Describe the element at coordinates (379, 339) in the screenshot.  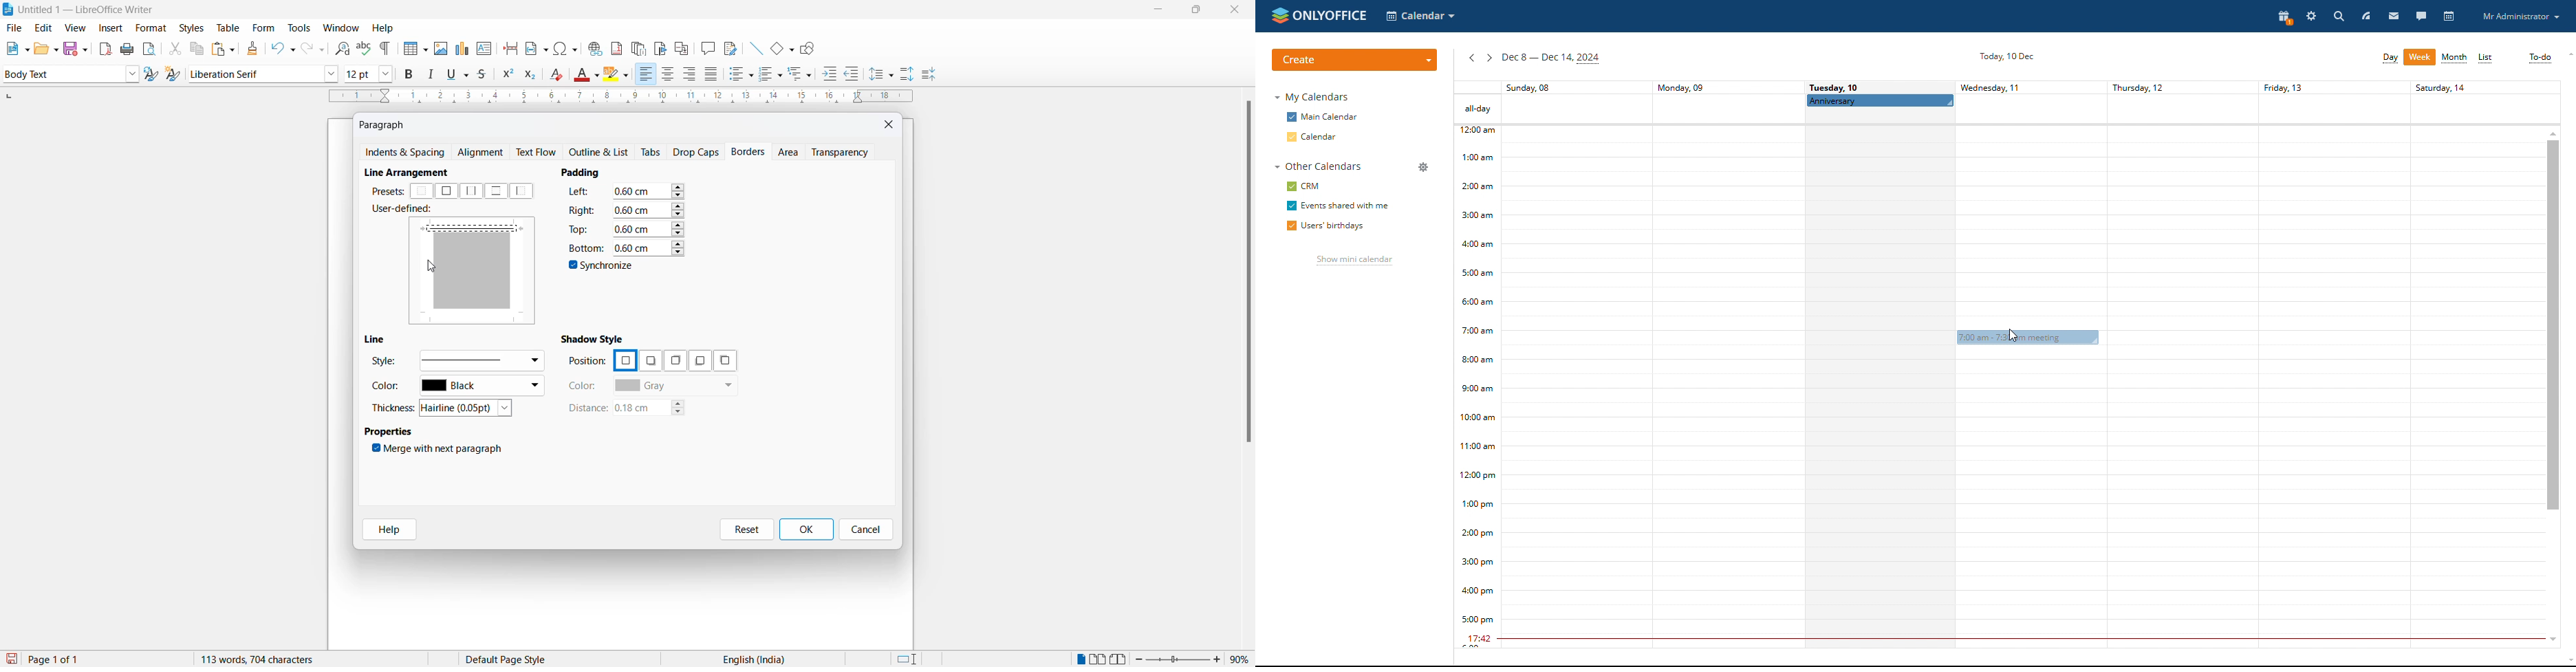
I see `line` at that location.